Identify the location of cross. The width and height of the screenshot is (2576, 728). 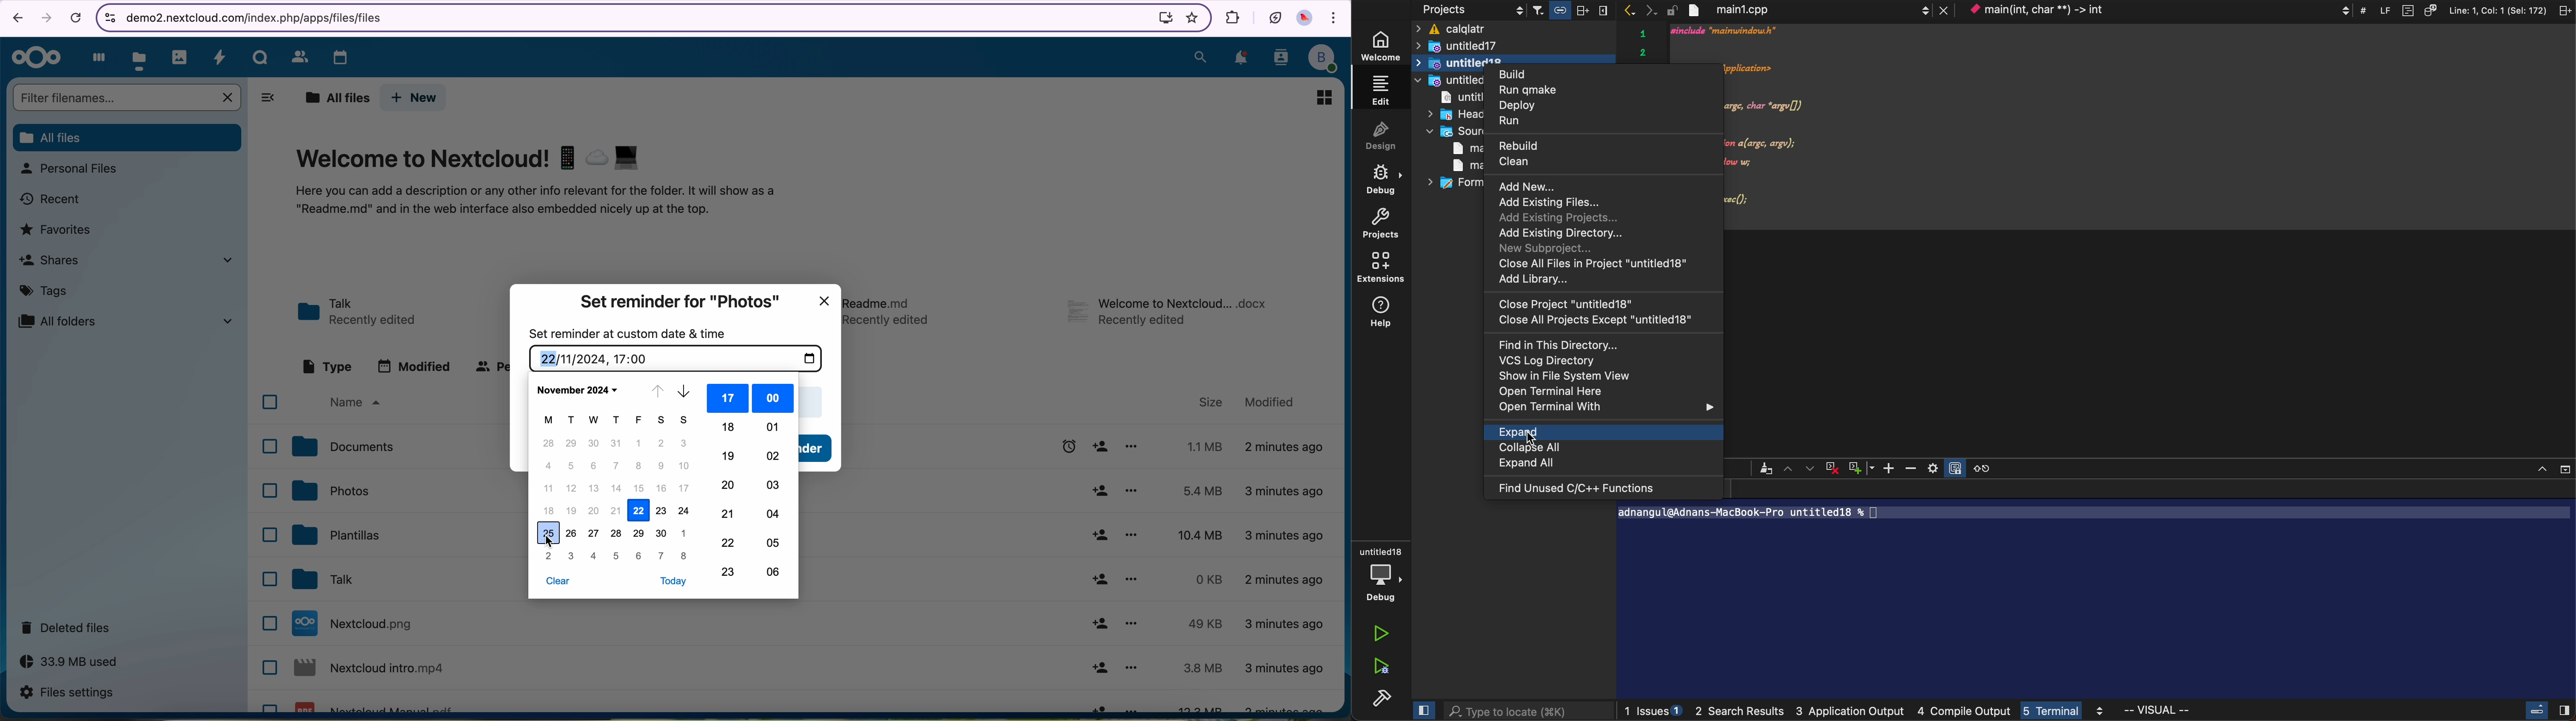
(1835, 467).